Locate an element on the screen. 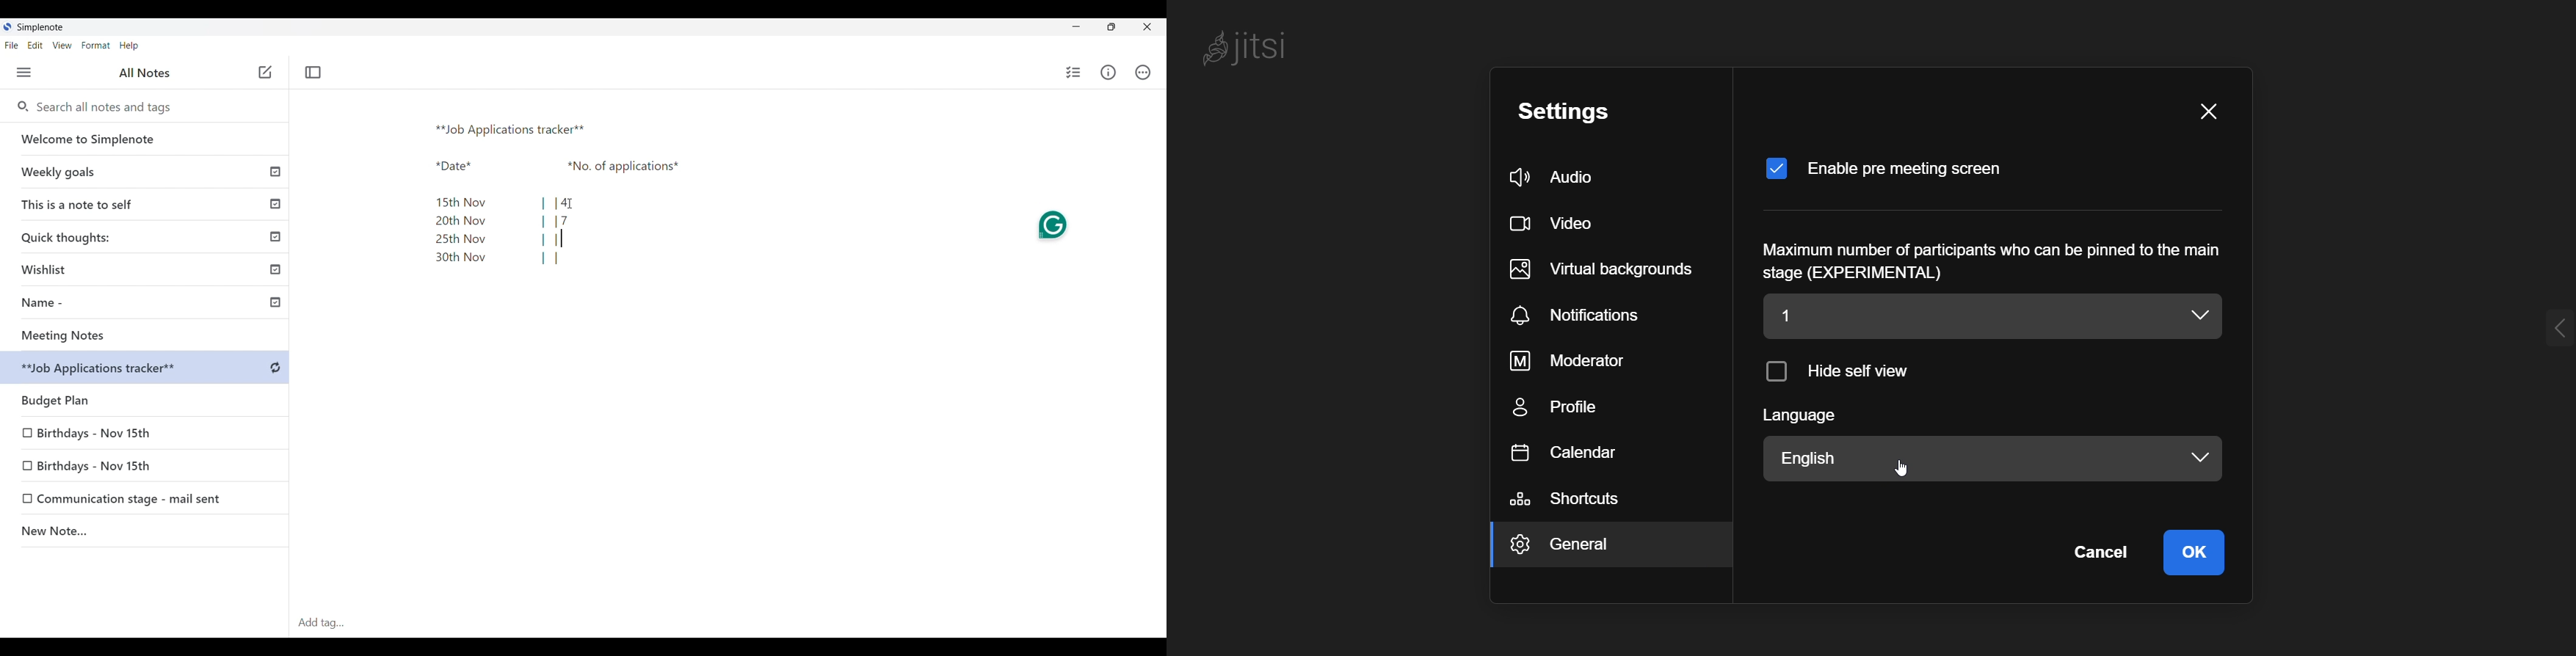  virtual background is located at coordinates (1609, 269).